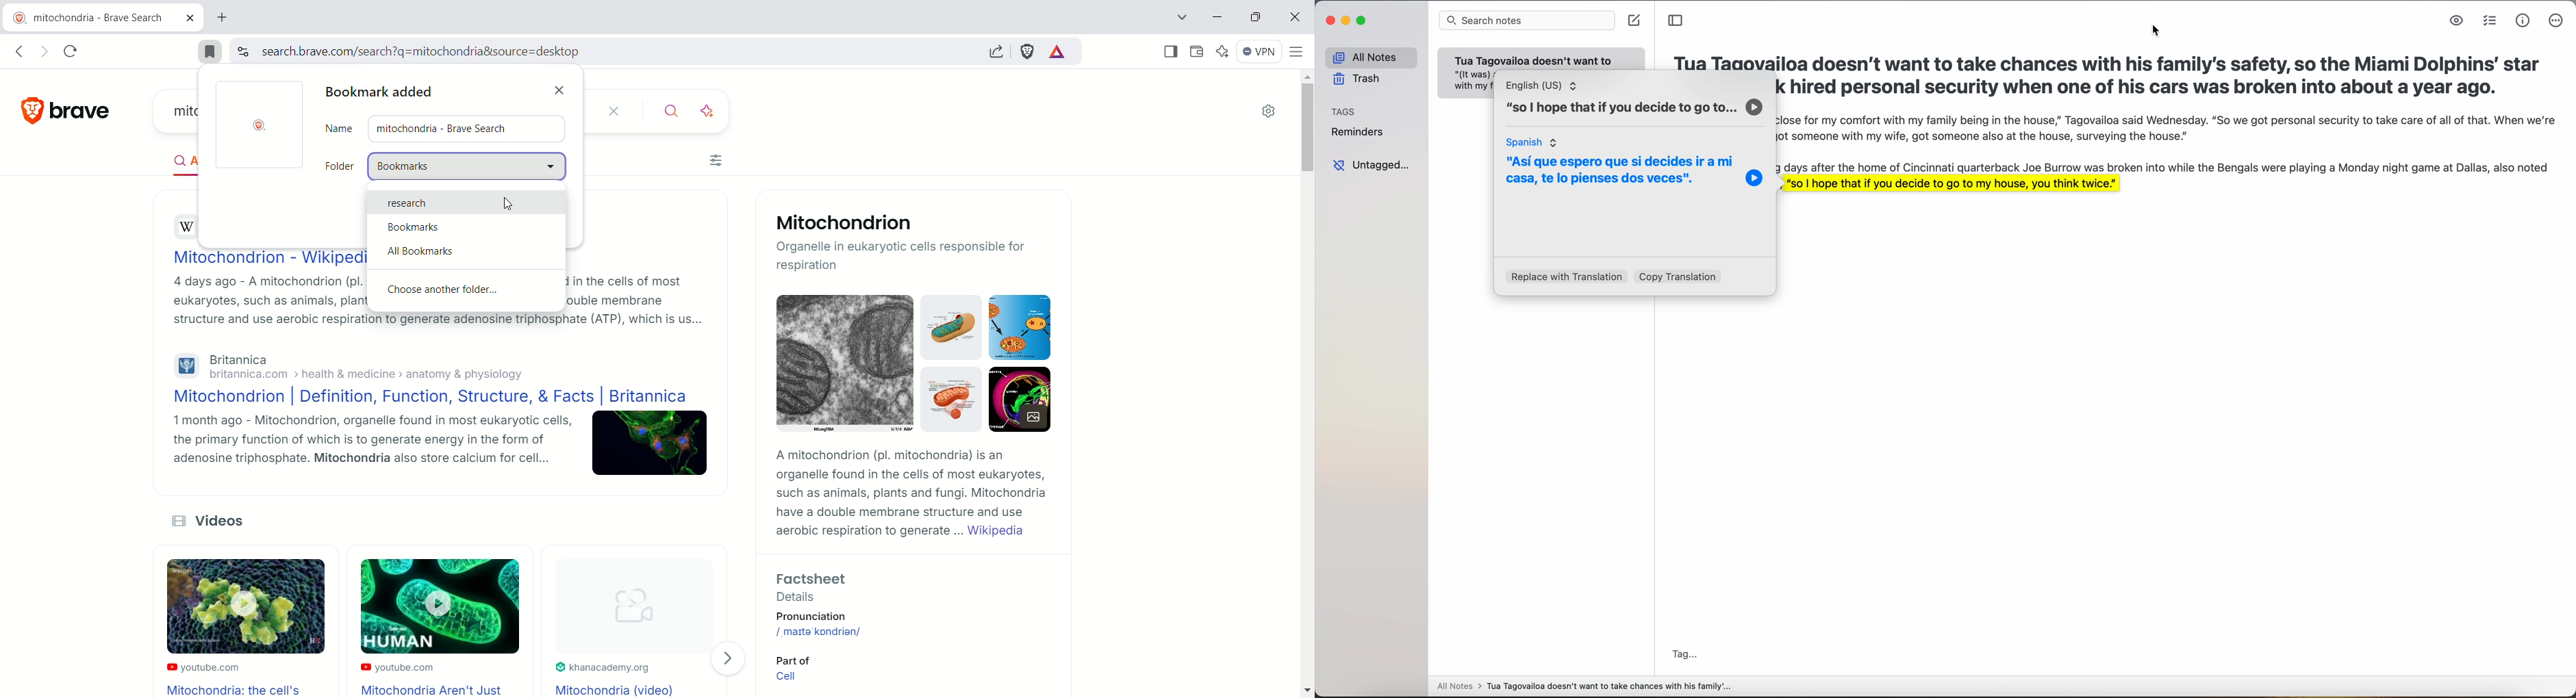  I want to click on ask AI, so click(709, 109).